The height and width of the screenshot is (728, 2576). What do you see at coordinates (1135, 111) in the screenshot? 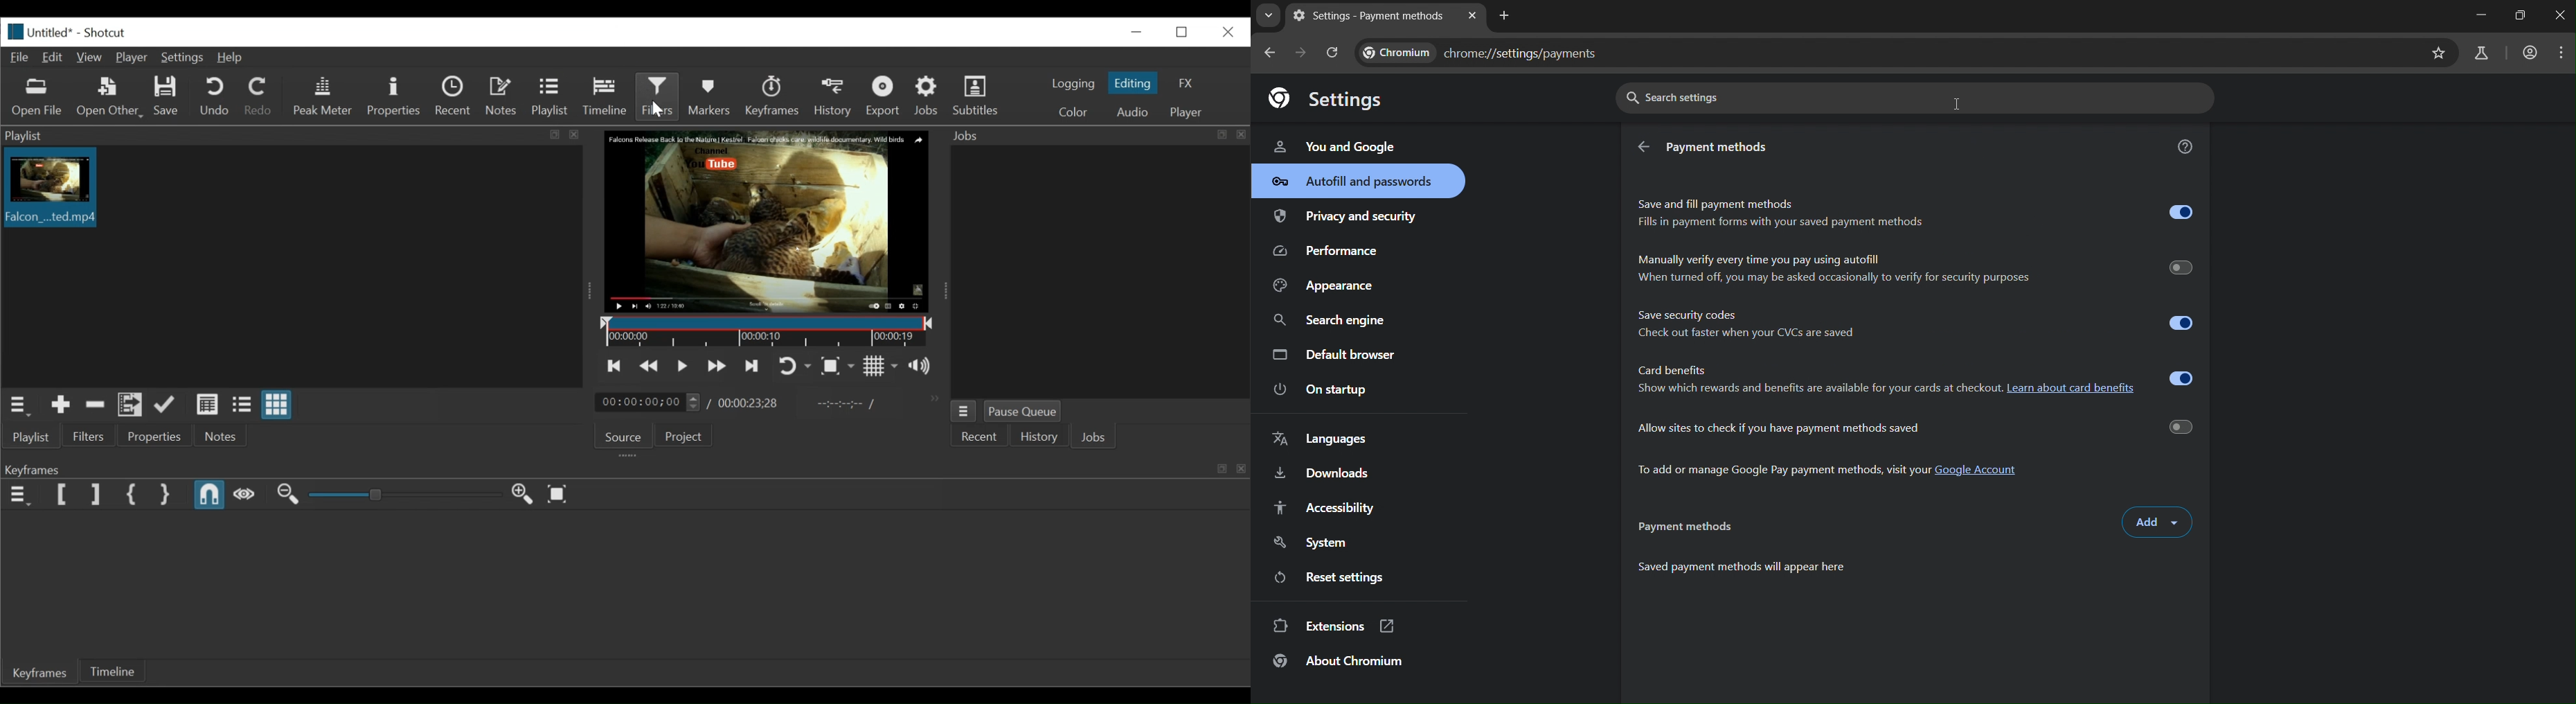
I see `Audio` at bounding box center [1135, 111].